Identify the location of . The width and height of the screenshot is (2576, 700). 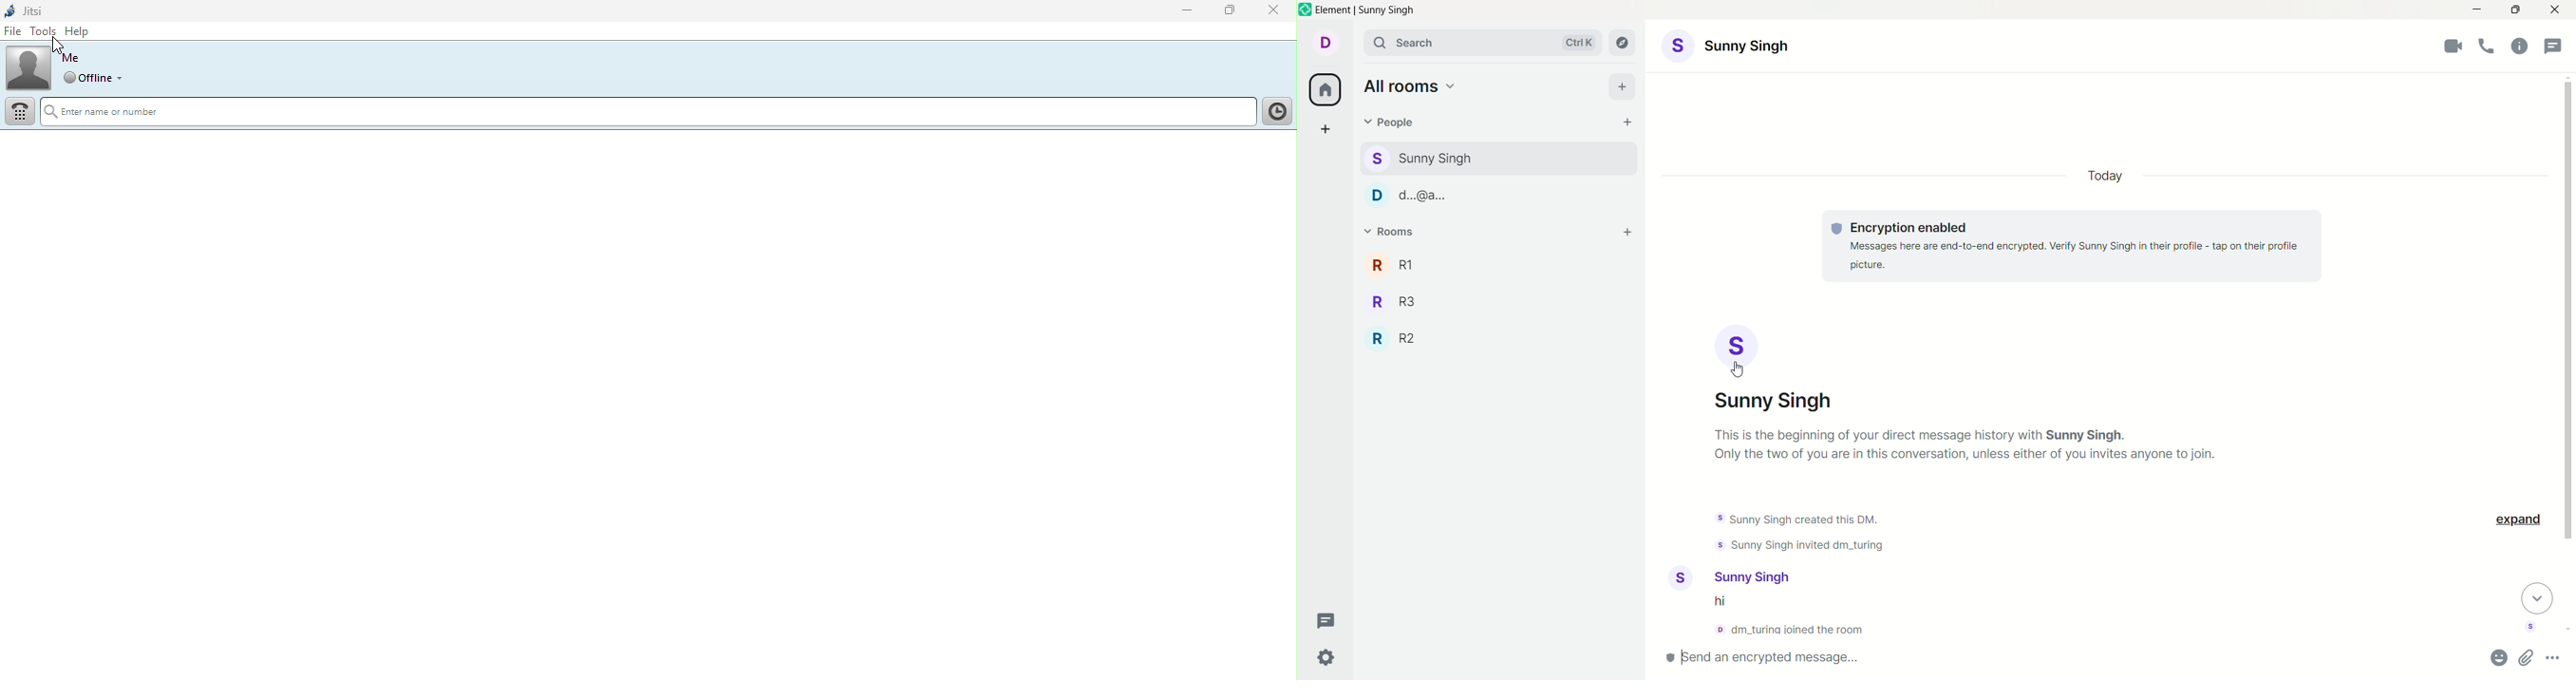
(2076, 246).